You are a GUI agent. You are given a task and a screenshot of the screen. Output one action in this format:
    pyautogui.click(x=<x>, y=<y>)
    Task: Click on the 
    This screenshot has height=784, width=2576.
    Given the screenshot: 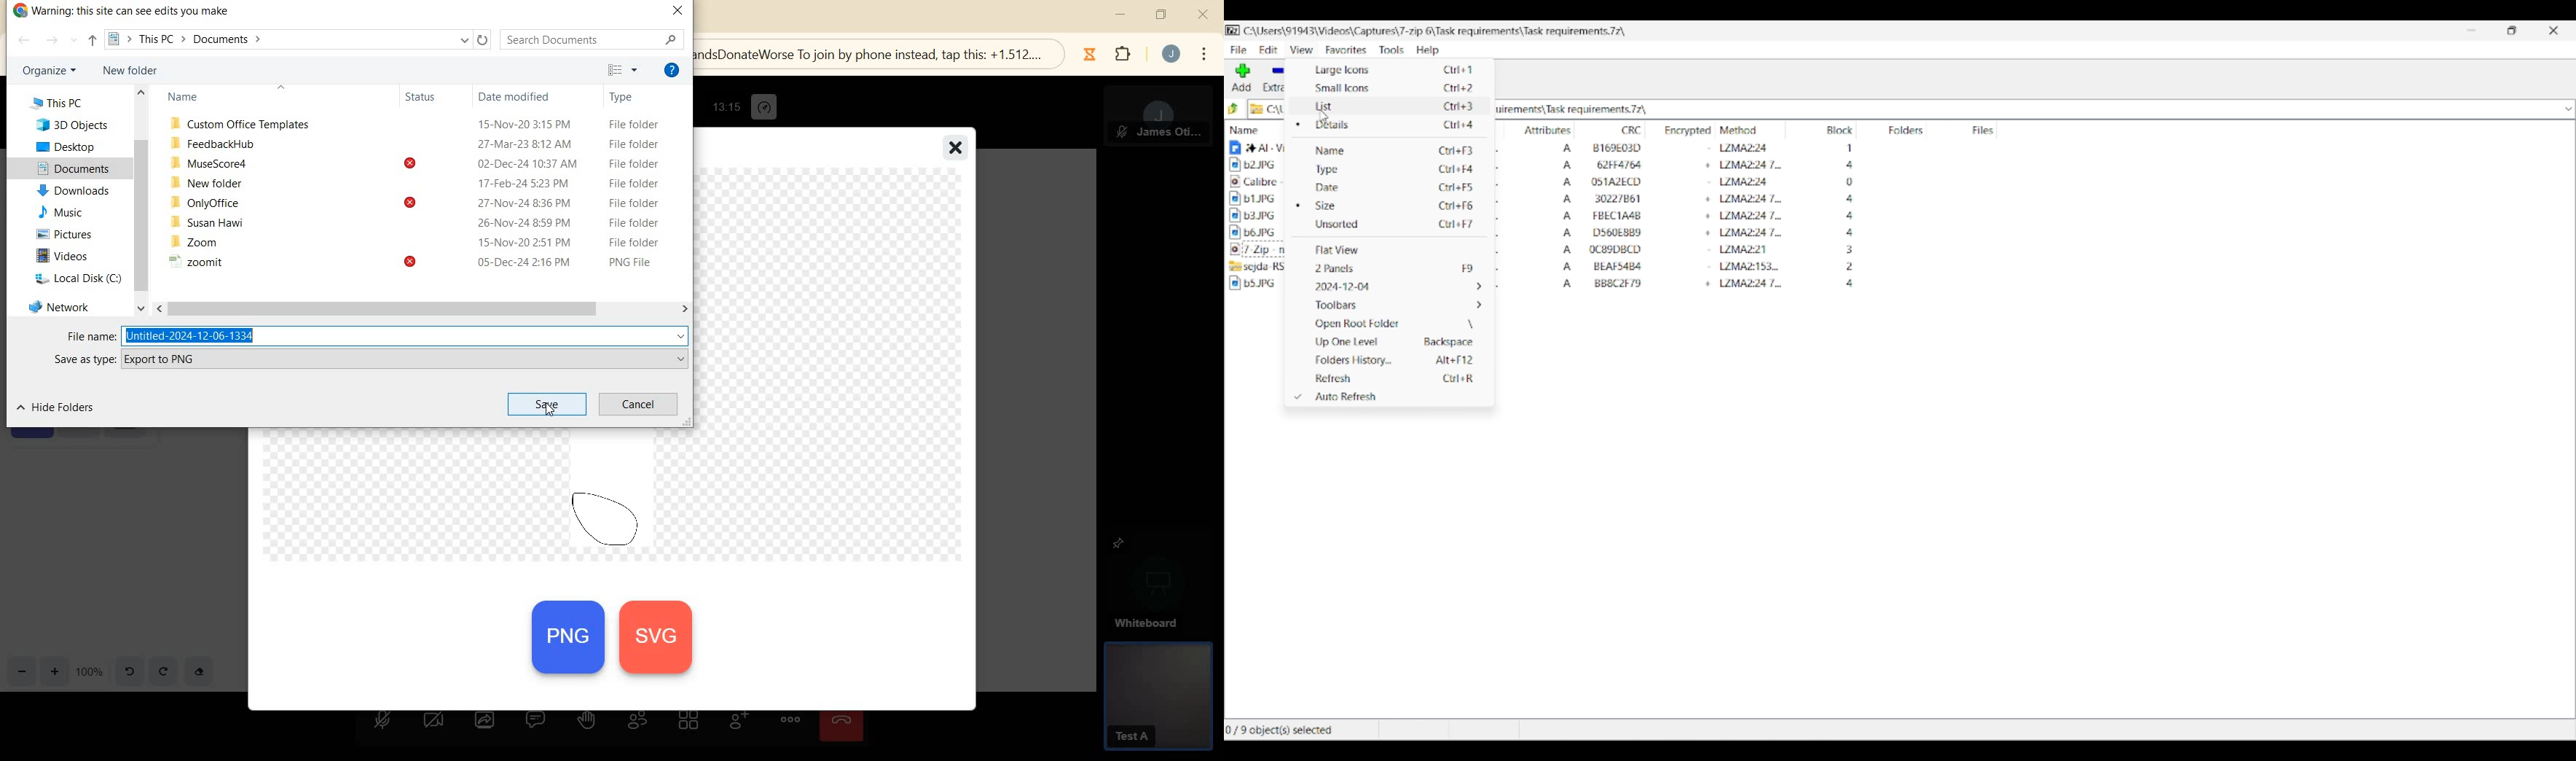 What is the action you would take?
    pyautogui.click(x=637, y=263)
    